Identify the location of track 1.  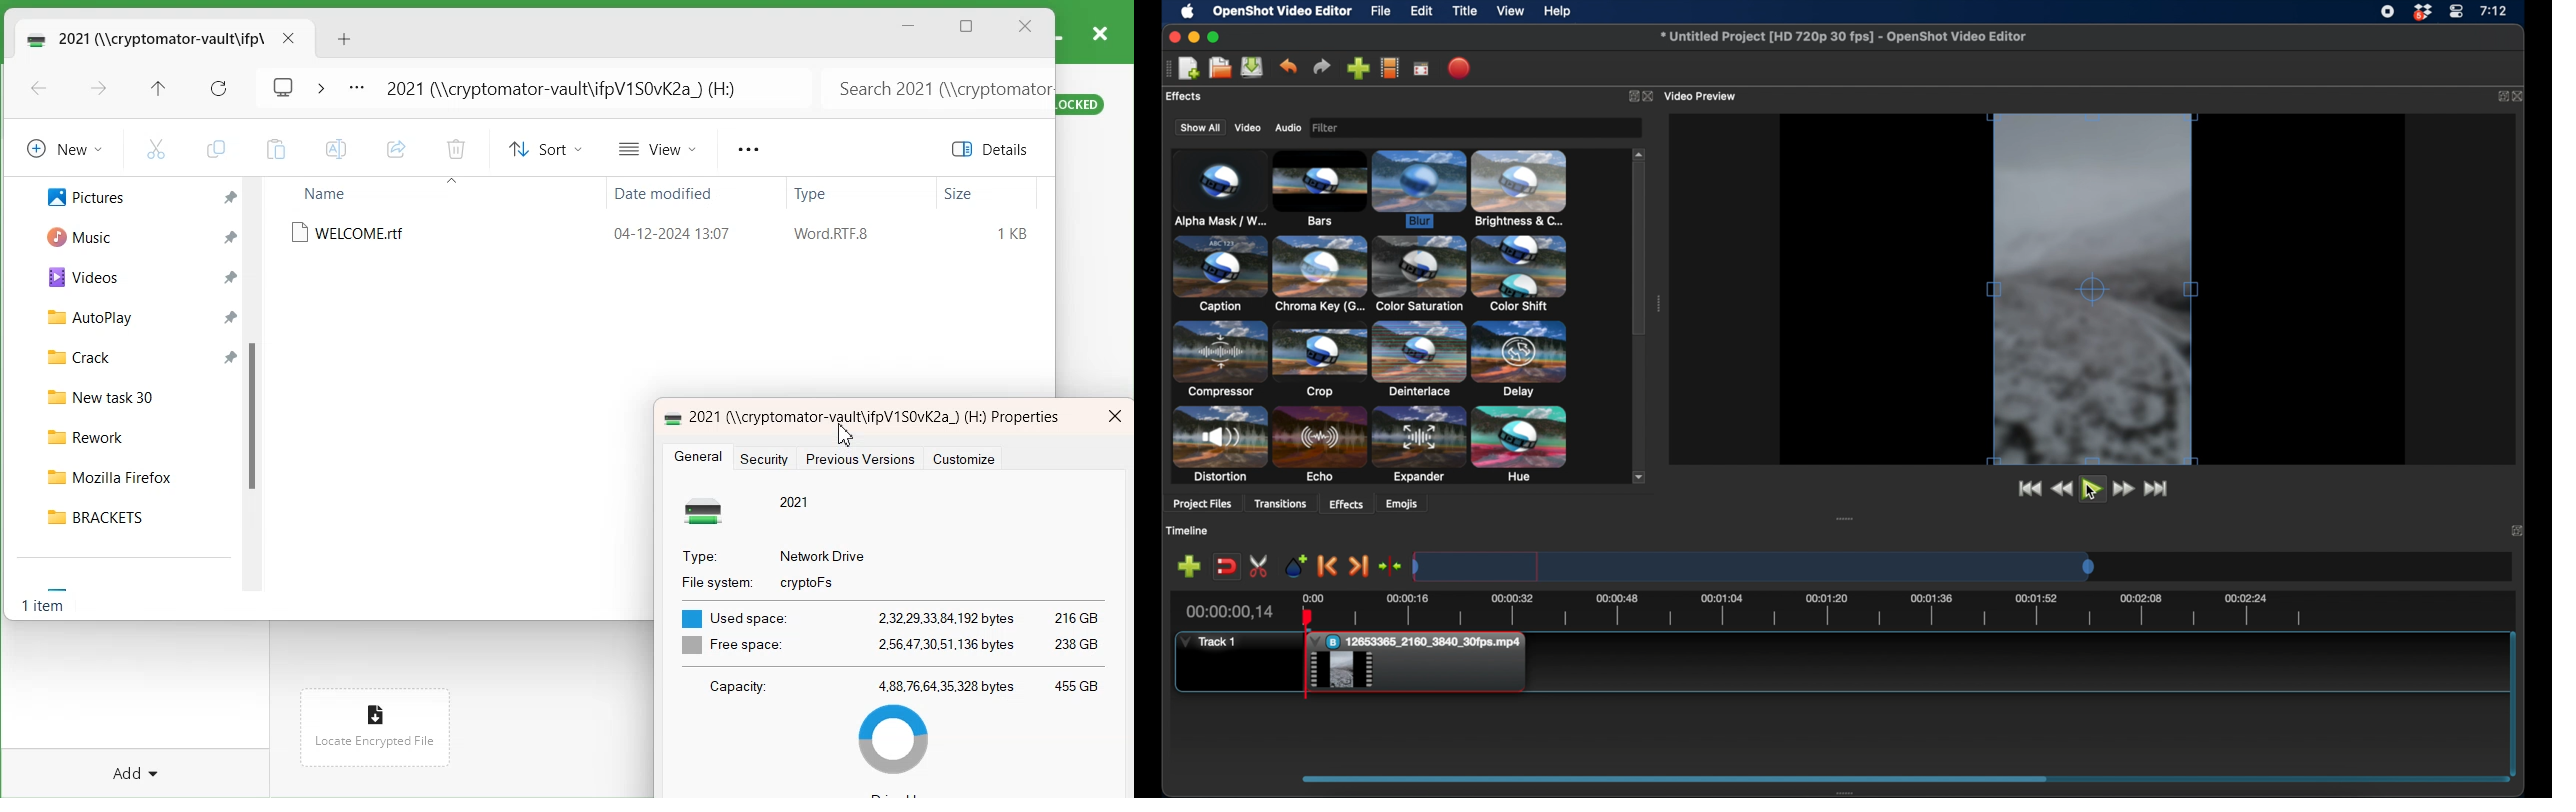
(1209, 642).